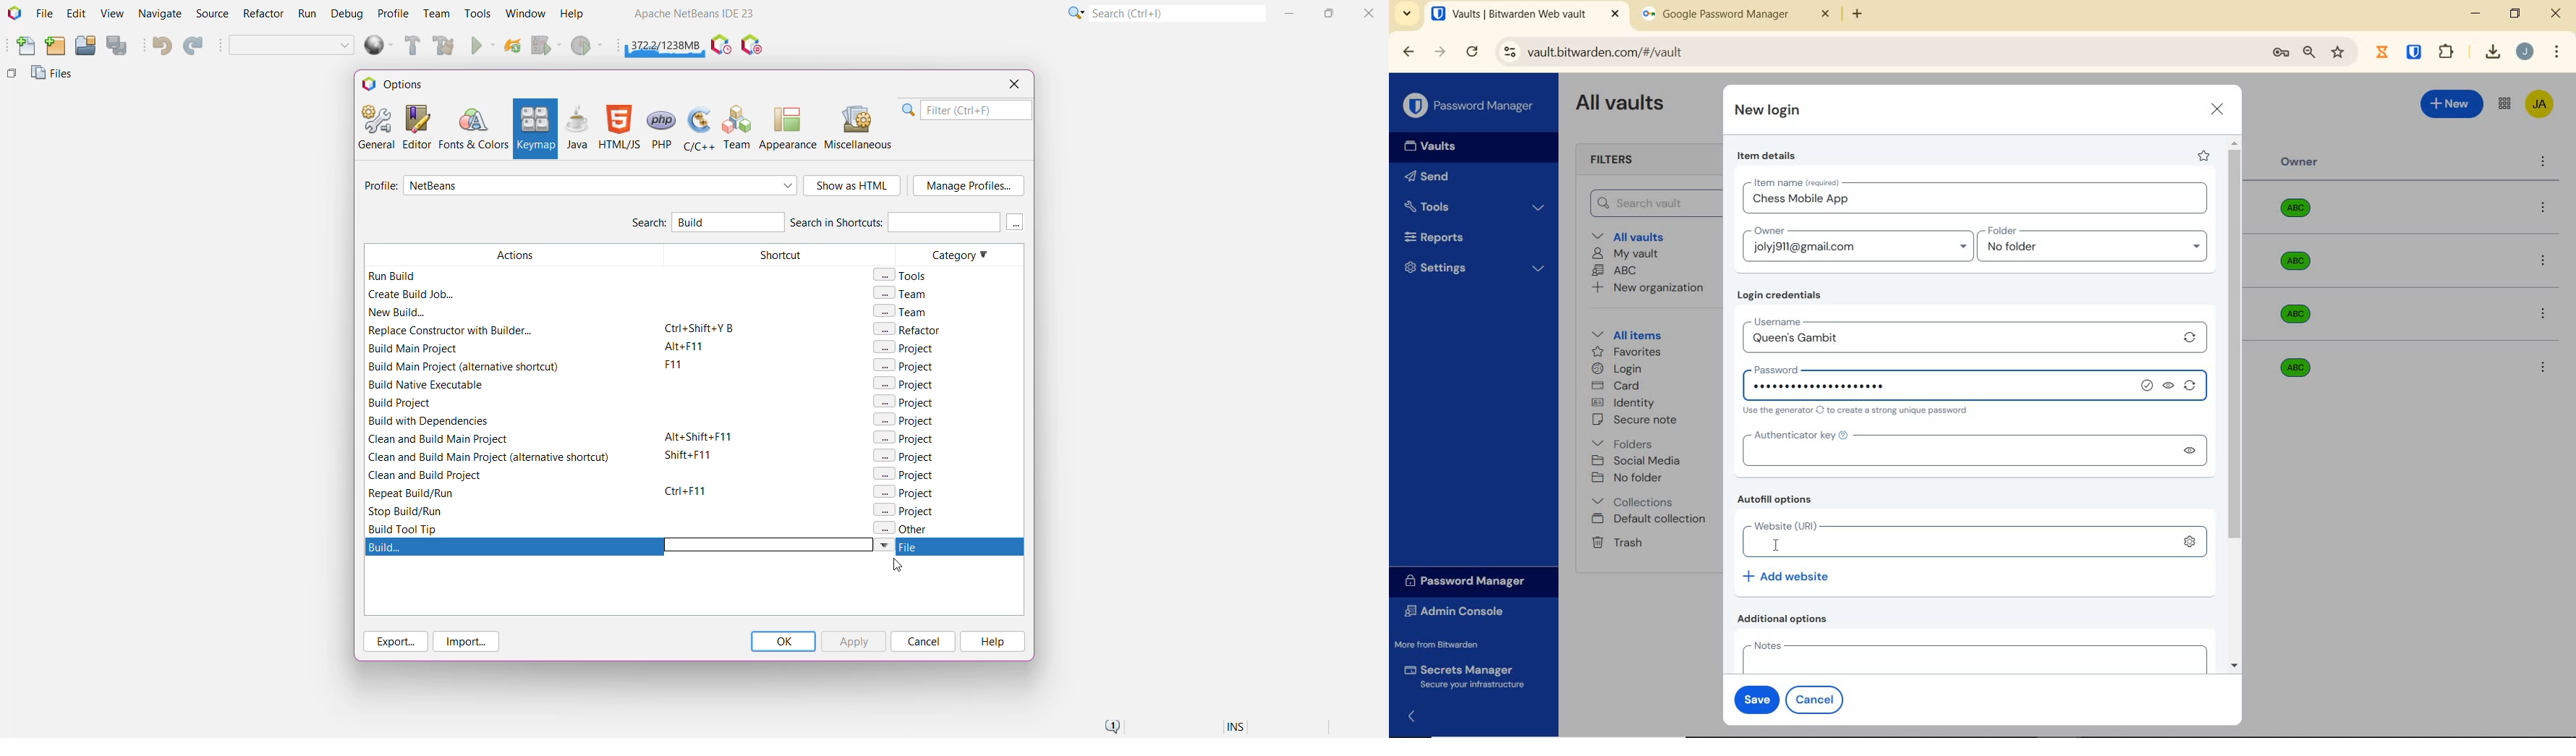  What do you see at coordinates (1651, 520) in the screenshot?
I see `Default collection` at bounding box center [1651, 520].